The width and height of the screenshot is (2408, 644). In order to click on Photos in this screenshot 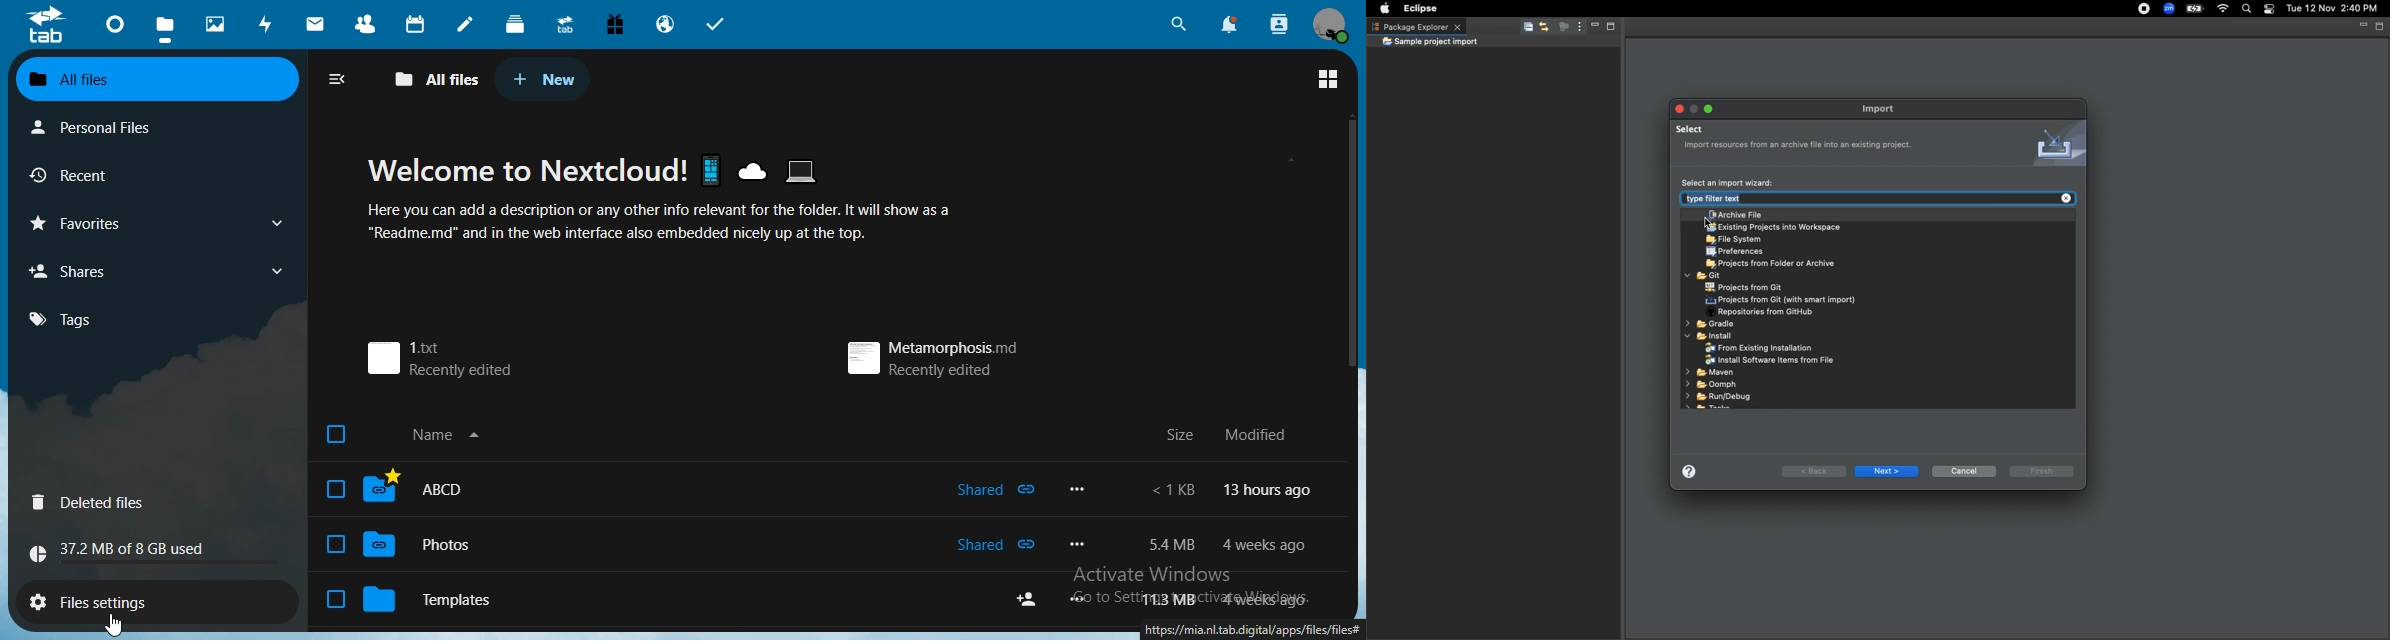, I will do `click(446, 543)`.